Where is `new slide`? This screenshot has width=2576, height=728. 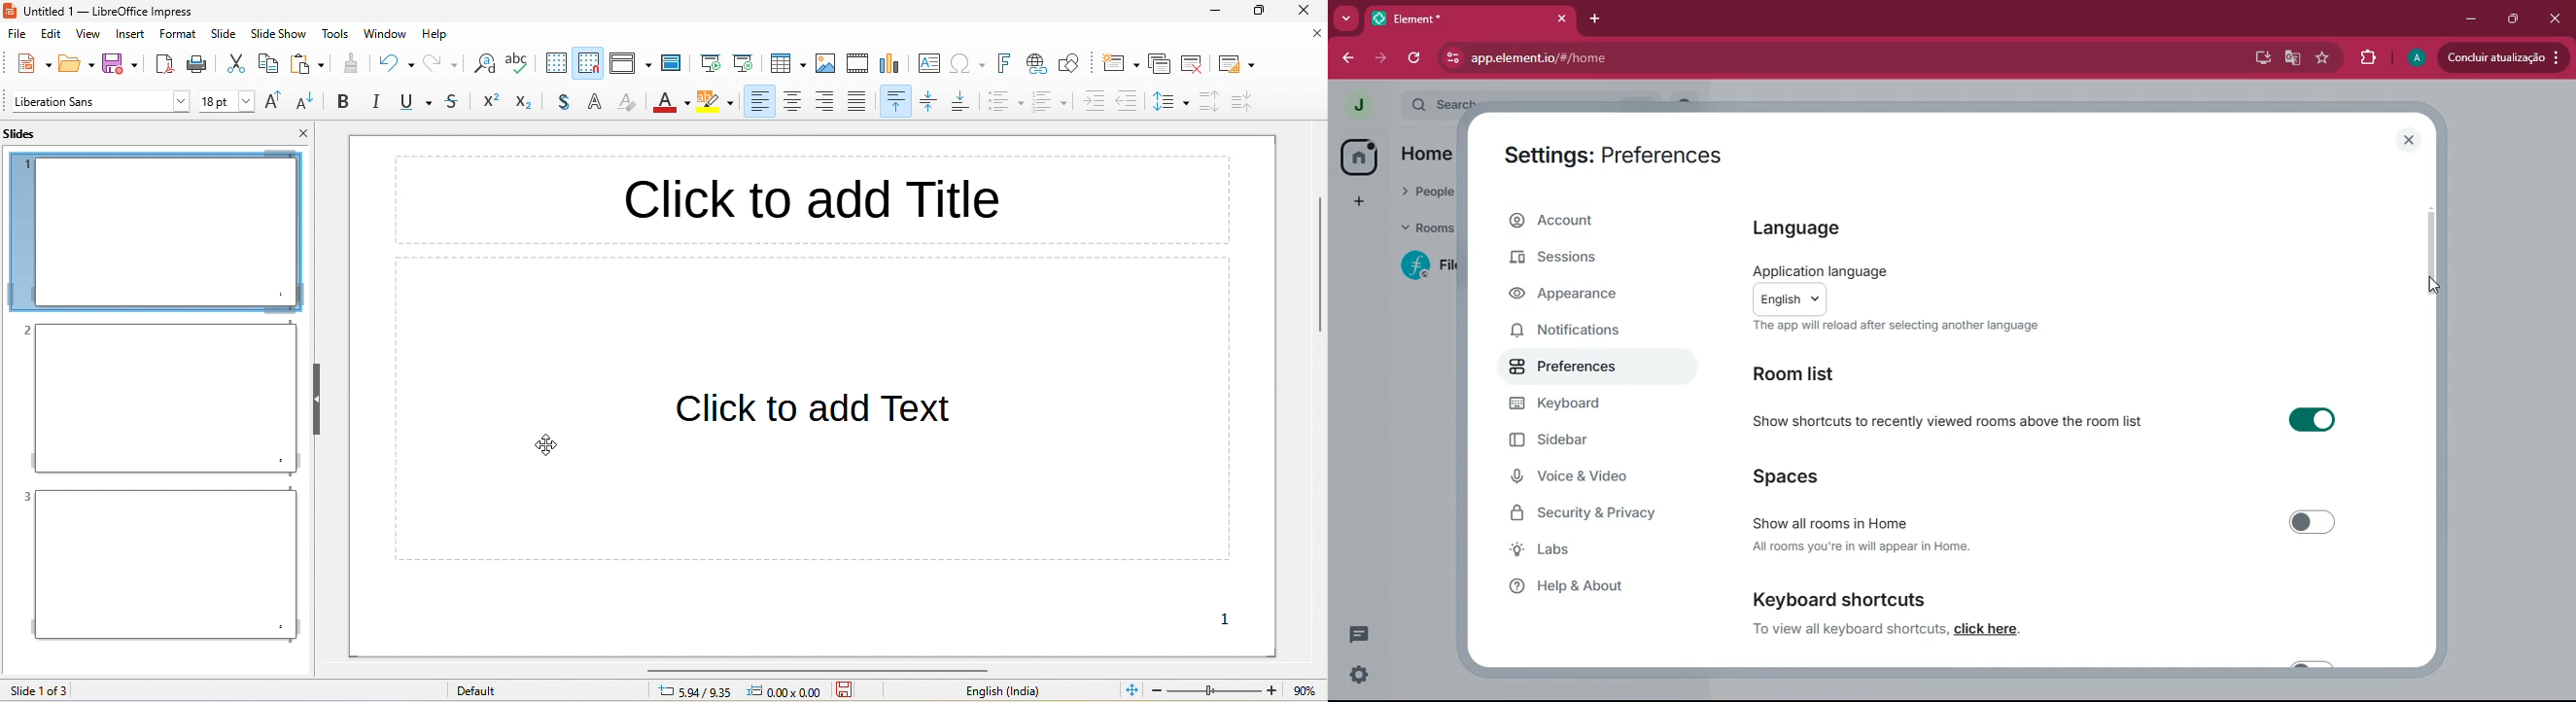
new slide is located at coordinates (1119, 63).